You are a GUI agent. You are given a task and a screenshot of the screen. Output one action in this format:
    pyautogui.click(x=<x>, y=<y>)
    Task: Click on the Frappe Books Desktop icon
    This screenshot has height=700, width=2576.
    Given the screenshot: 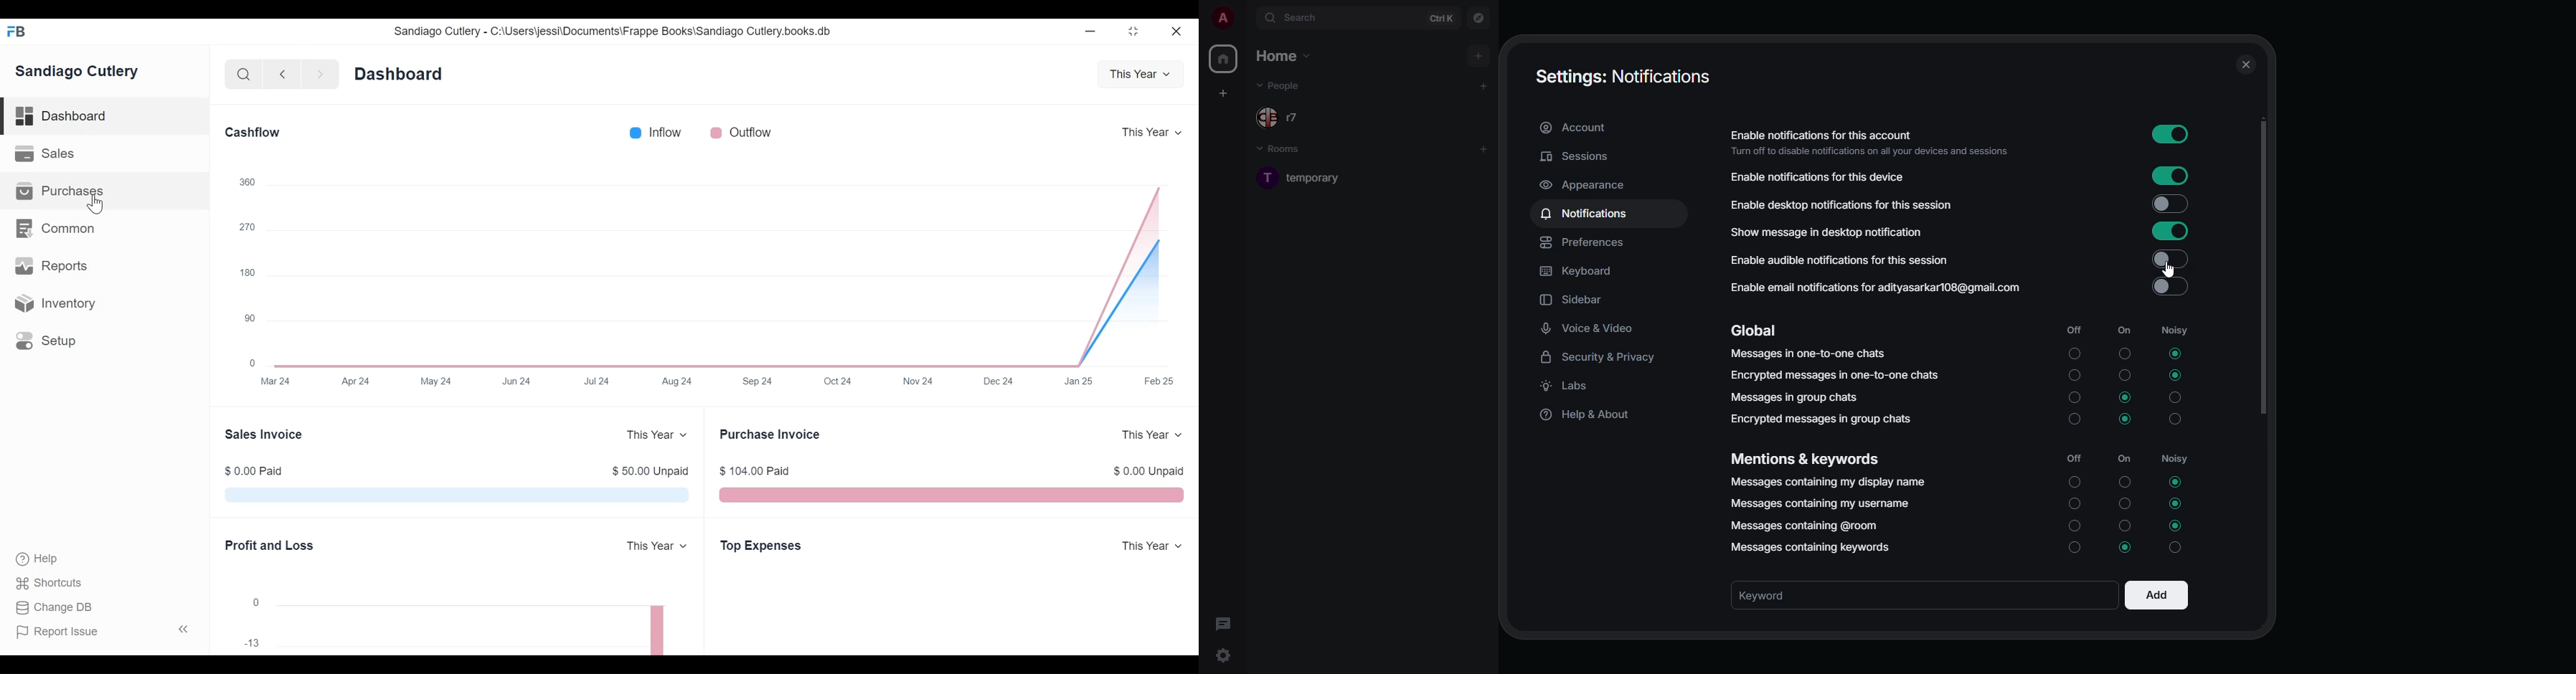 What is the action you would take?
    pyautogui.click(x=21, y=32)
    